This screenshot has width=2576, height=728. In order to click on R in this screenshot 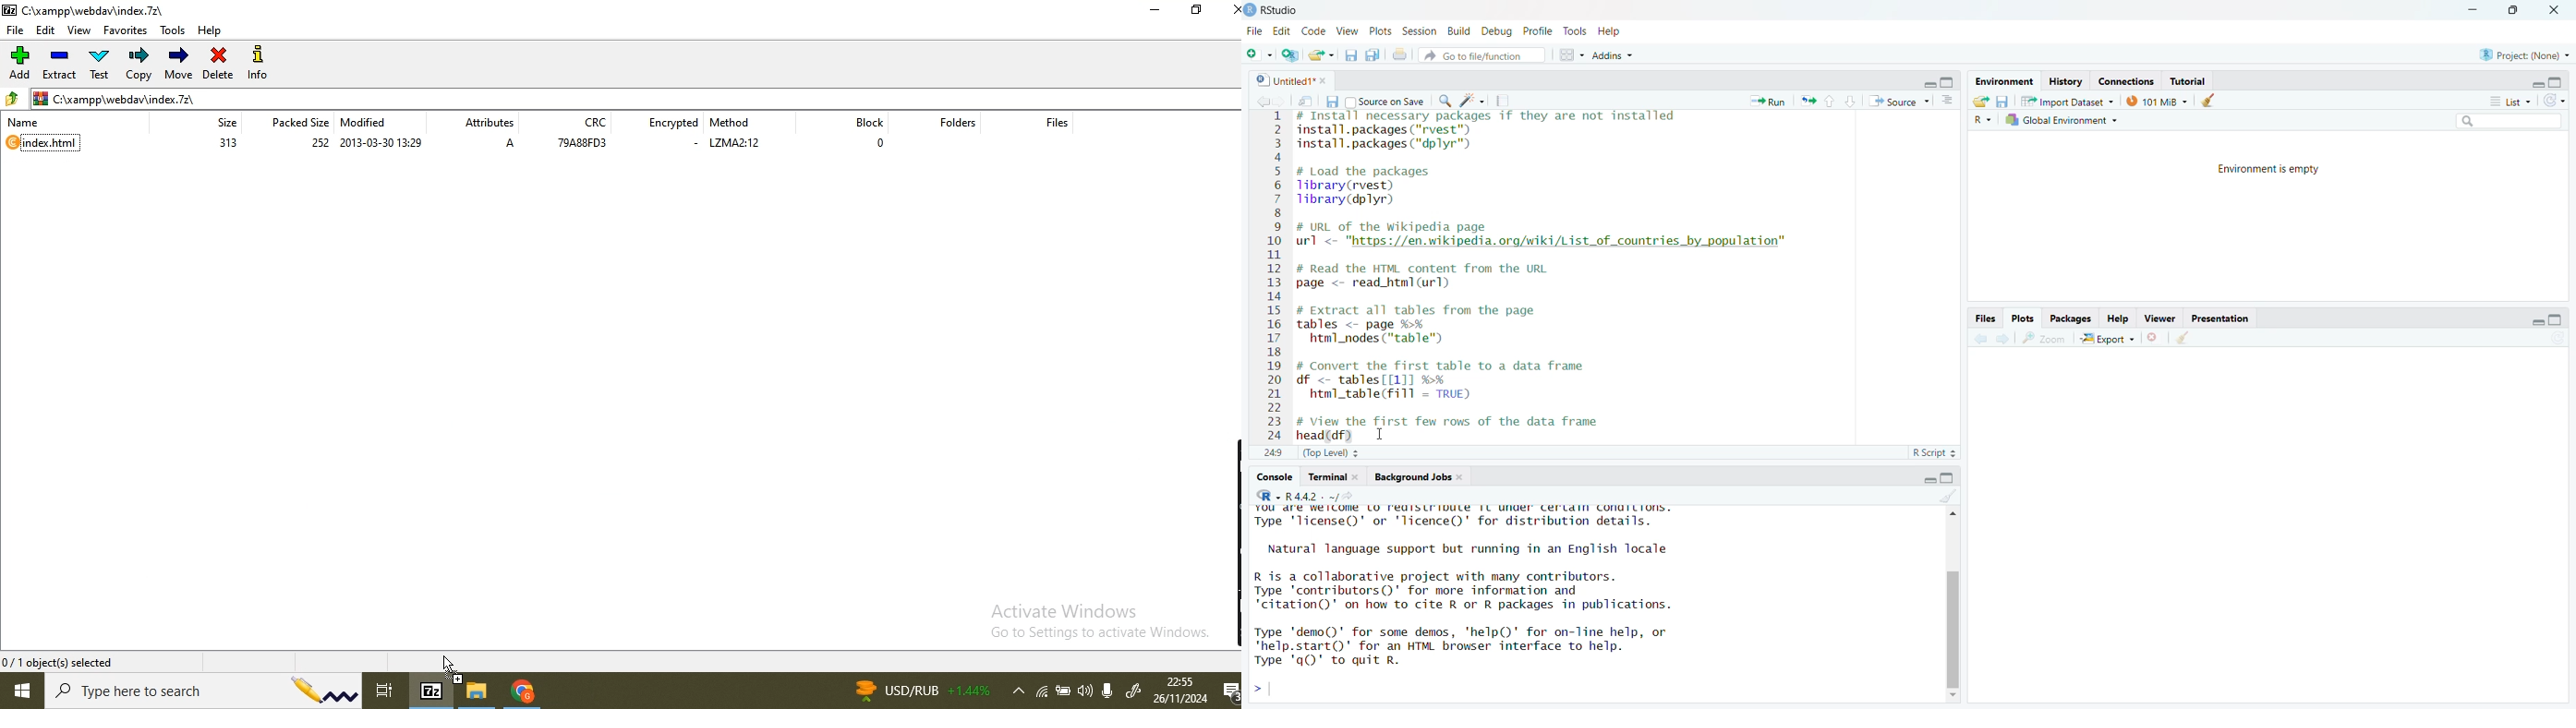, I will do `click(1983, 120)`.